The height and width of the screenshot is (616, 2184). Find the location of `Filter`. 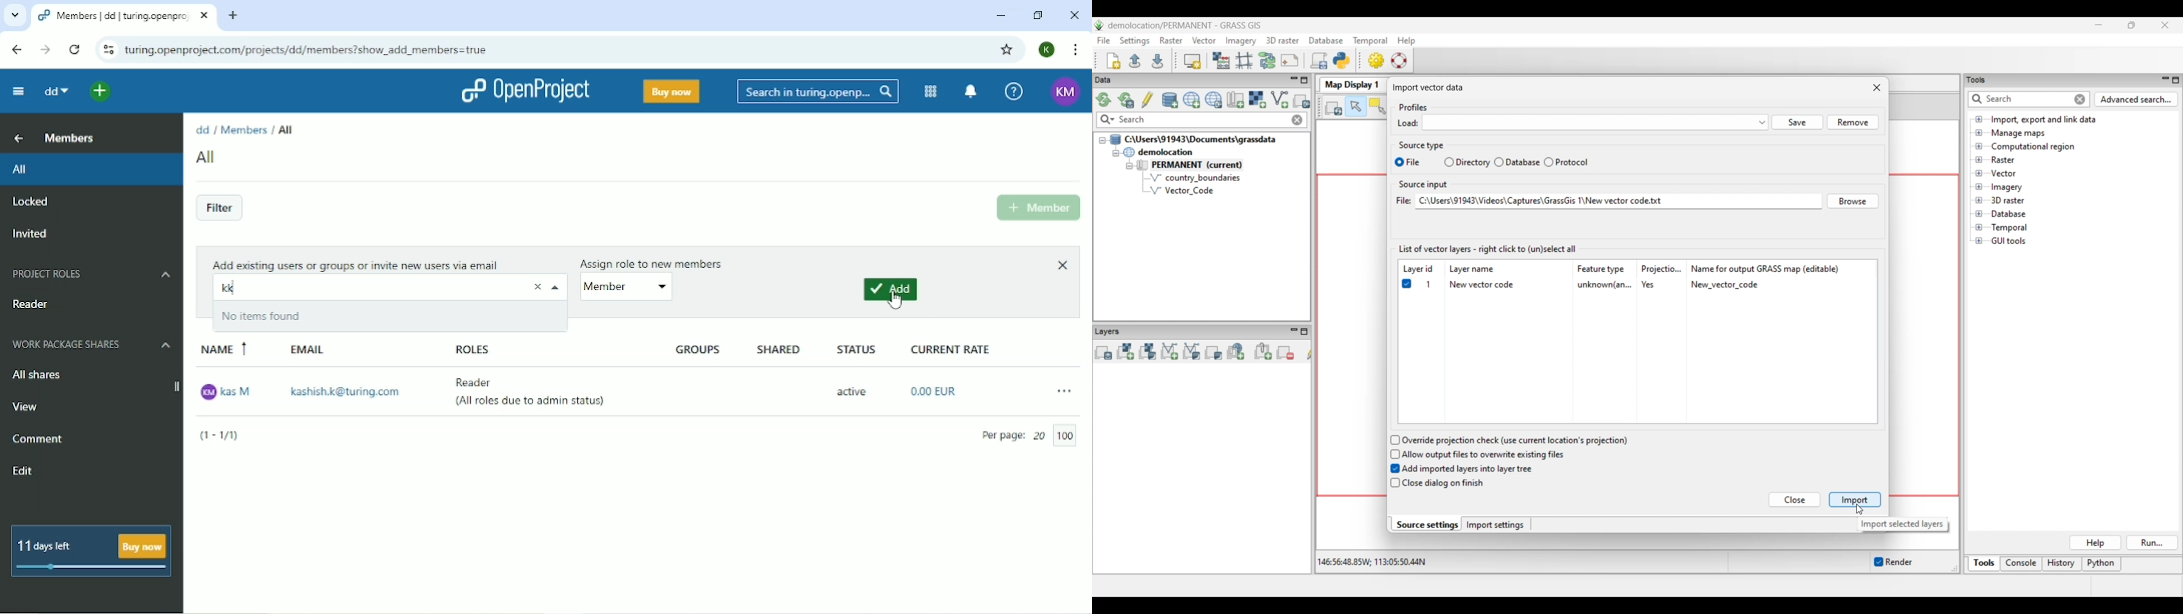

Filter is located at coordinates (219, 209).